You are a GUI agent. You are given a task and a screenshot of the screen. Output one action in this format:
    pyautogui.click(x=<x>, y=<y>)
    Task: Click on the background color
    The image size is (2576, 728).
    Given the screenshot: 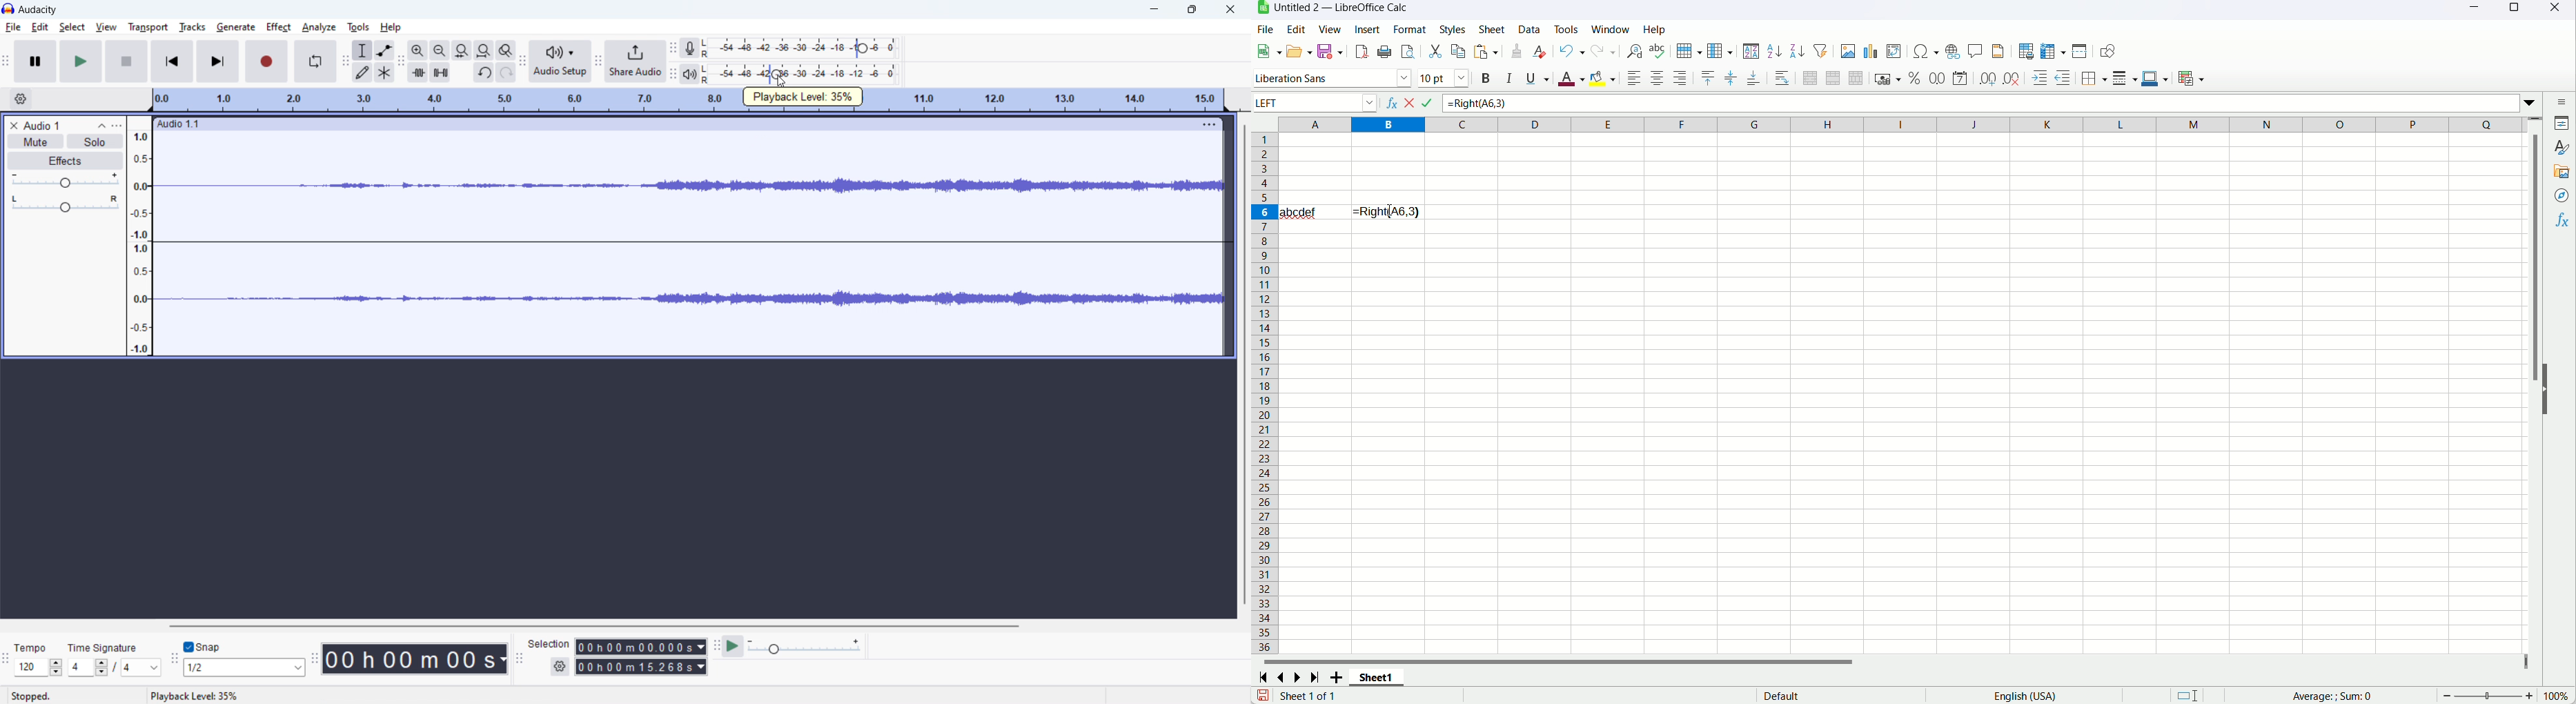 What is the action you would take?
    pyautogui.click(x=1602, y=78)
    